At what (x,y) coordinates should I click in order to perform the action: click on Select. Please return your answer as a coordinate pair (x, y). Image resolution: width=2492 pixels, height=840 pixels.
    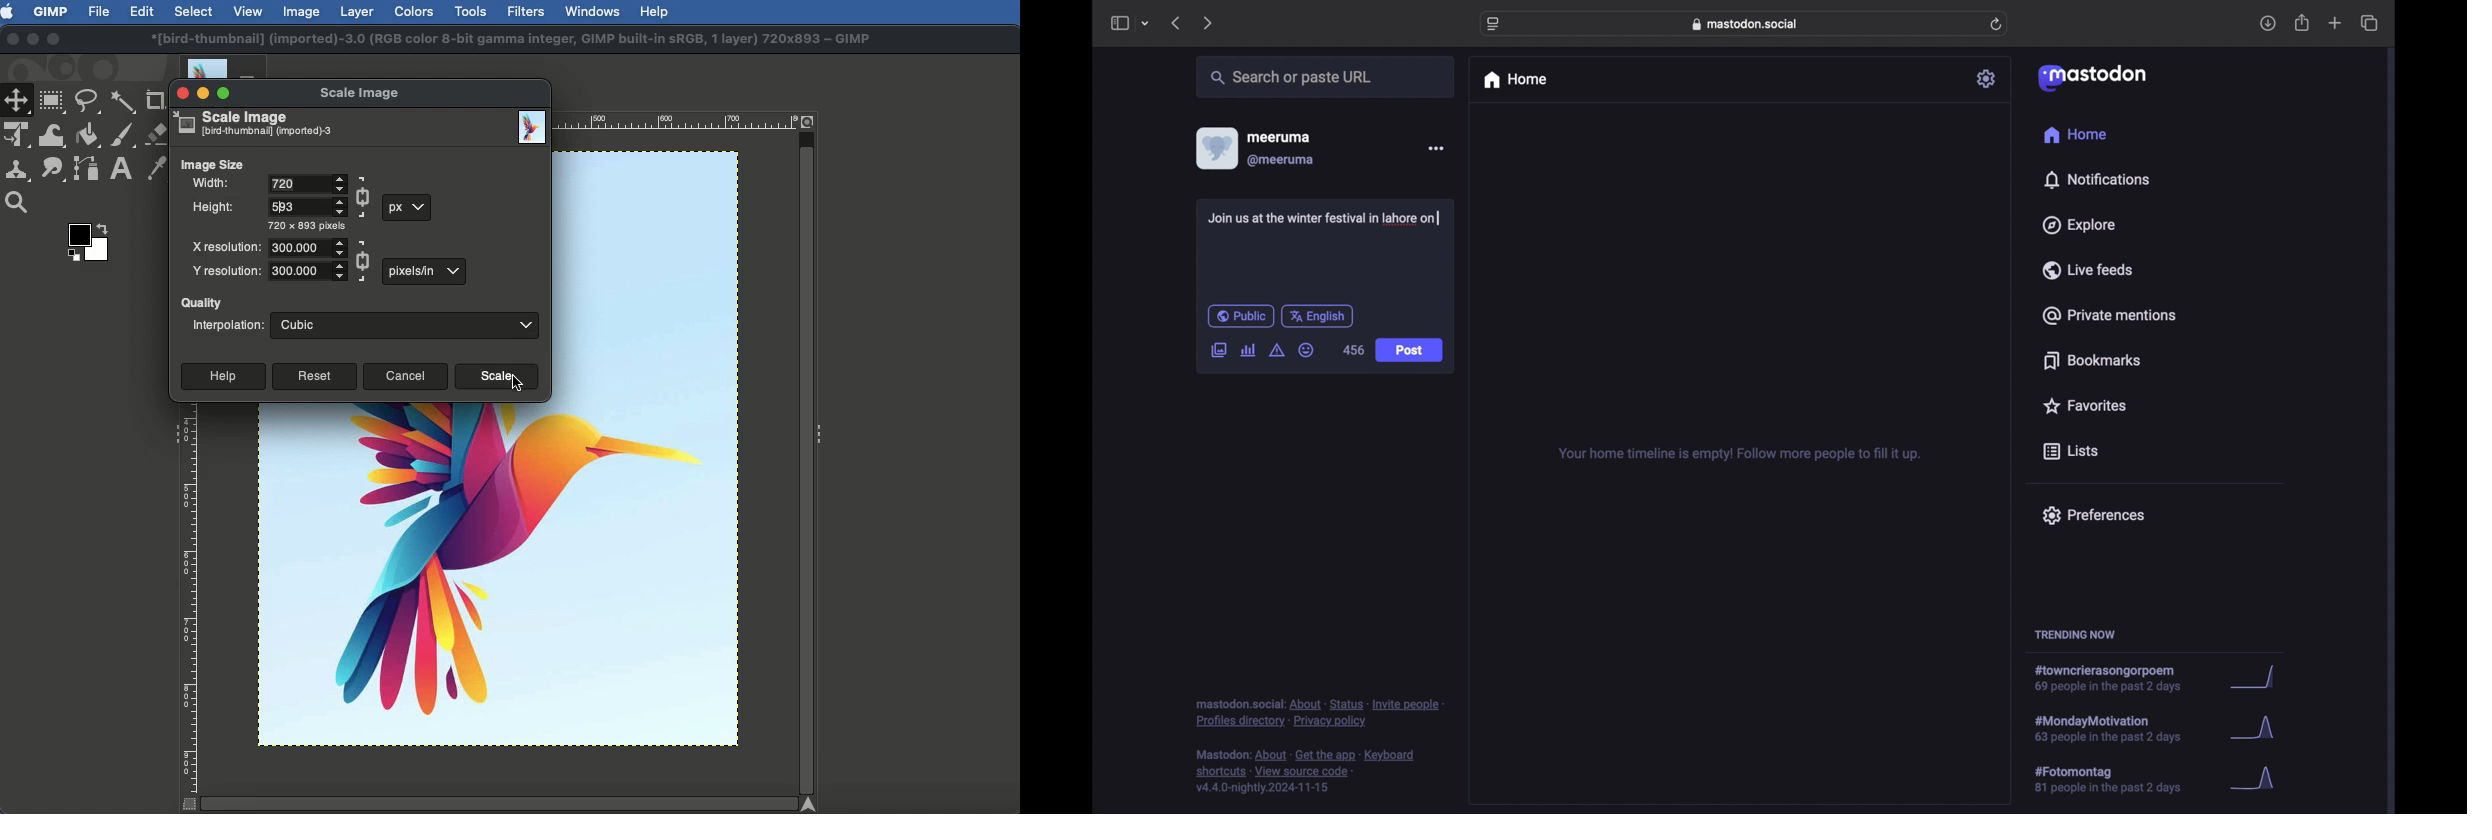
    Looking at the image, I should click on (192, 11).